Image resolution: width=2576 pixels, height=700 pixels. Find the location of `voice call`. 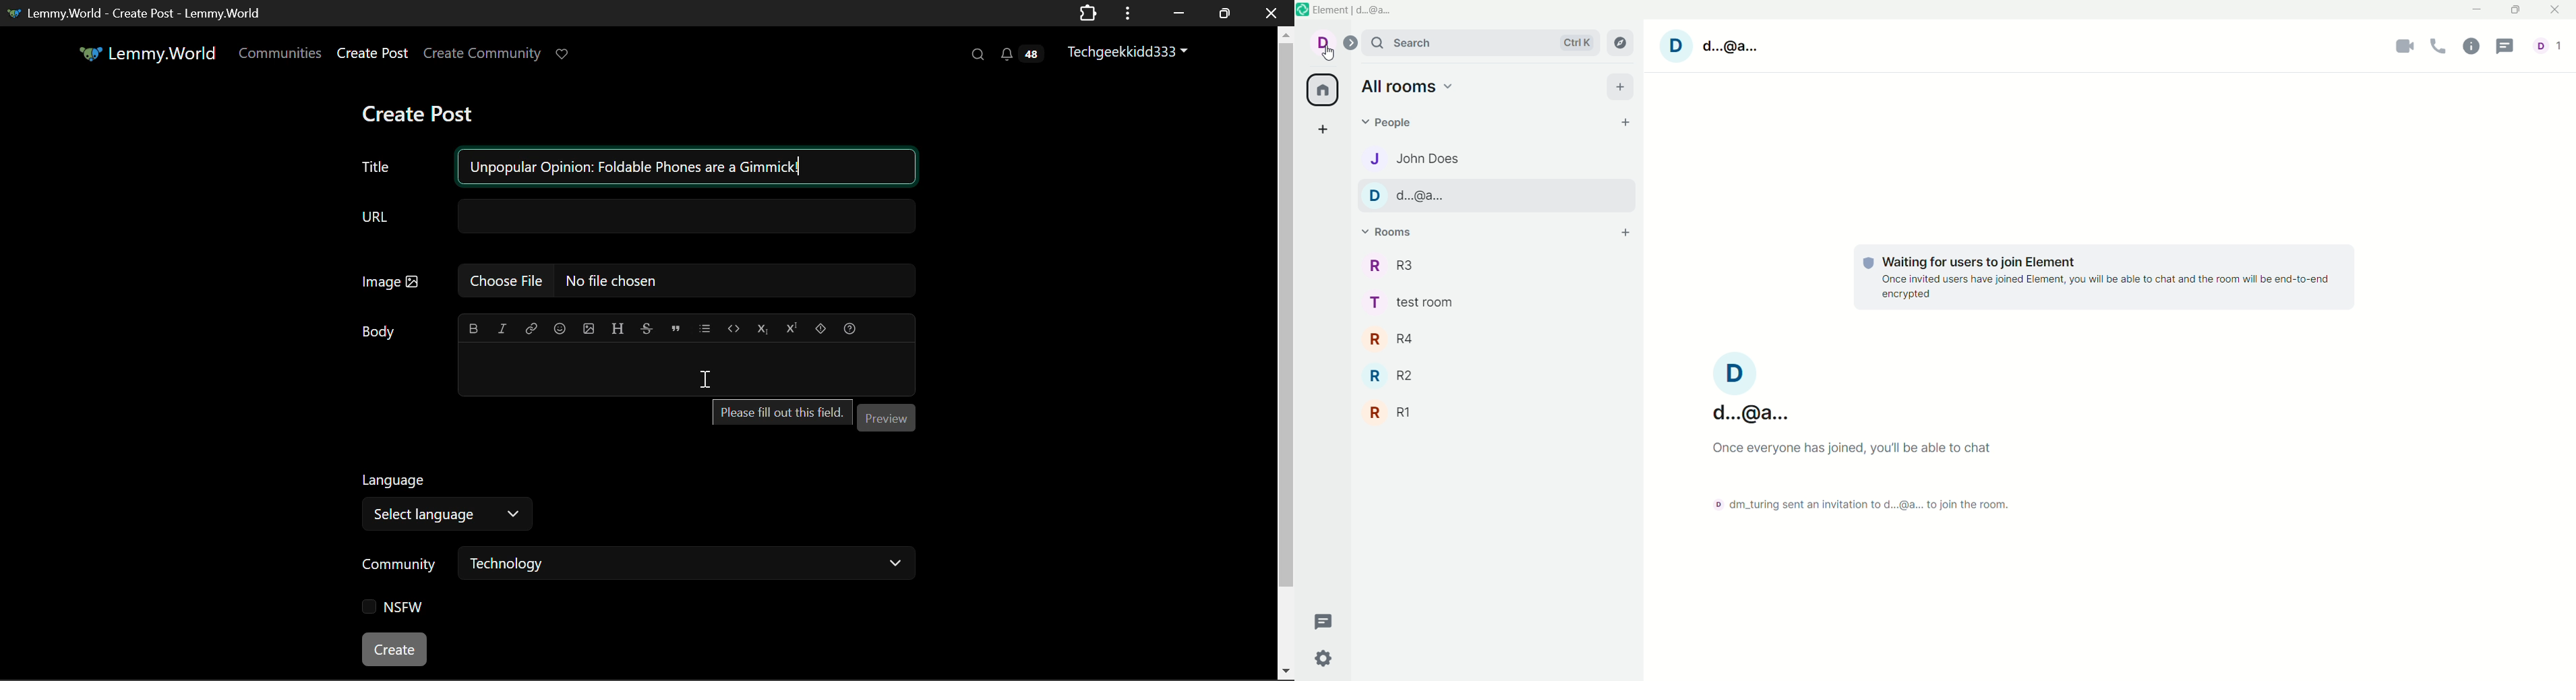

voice call is located at coordinates (2442, 47).